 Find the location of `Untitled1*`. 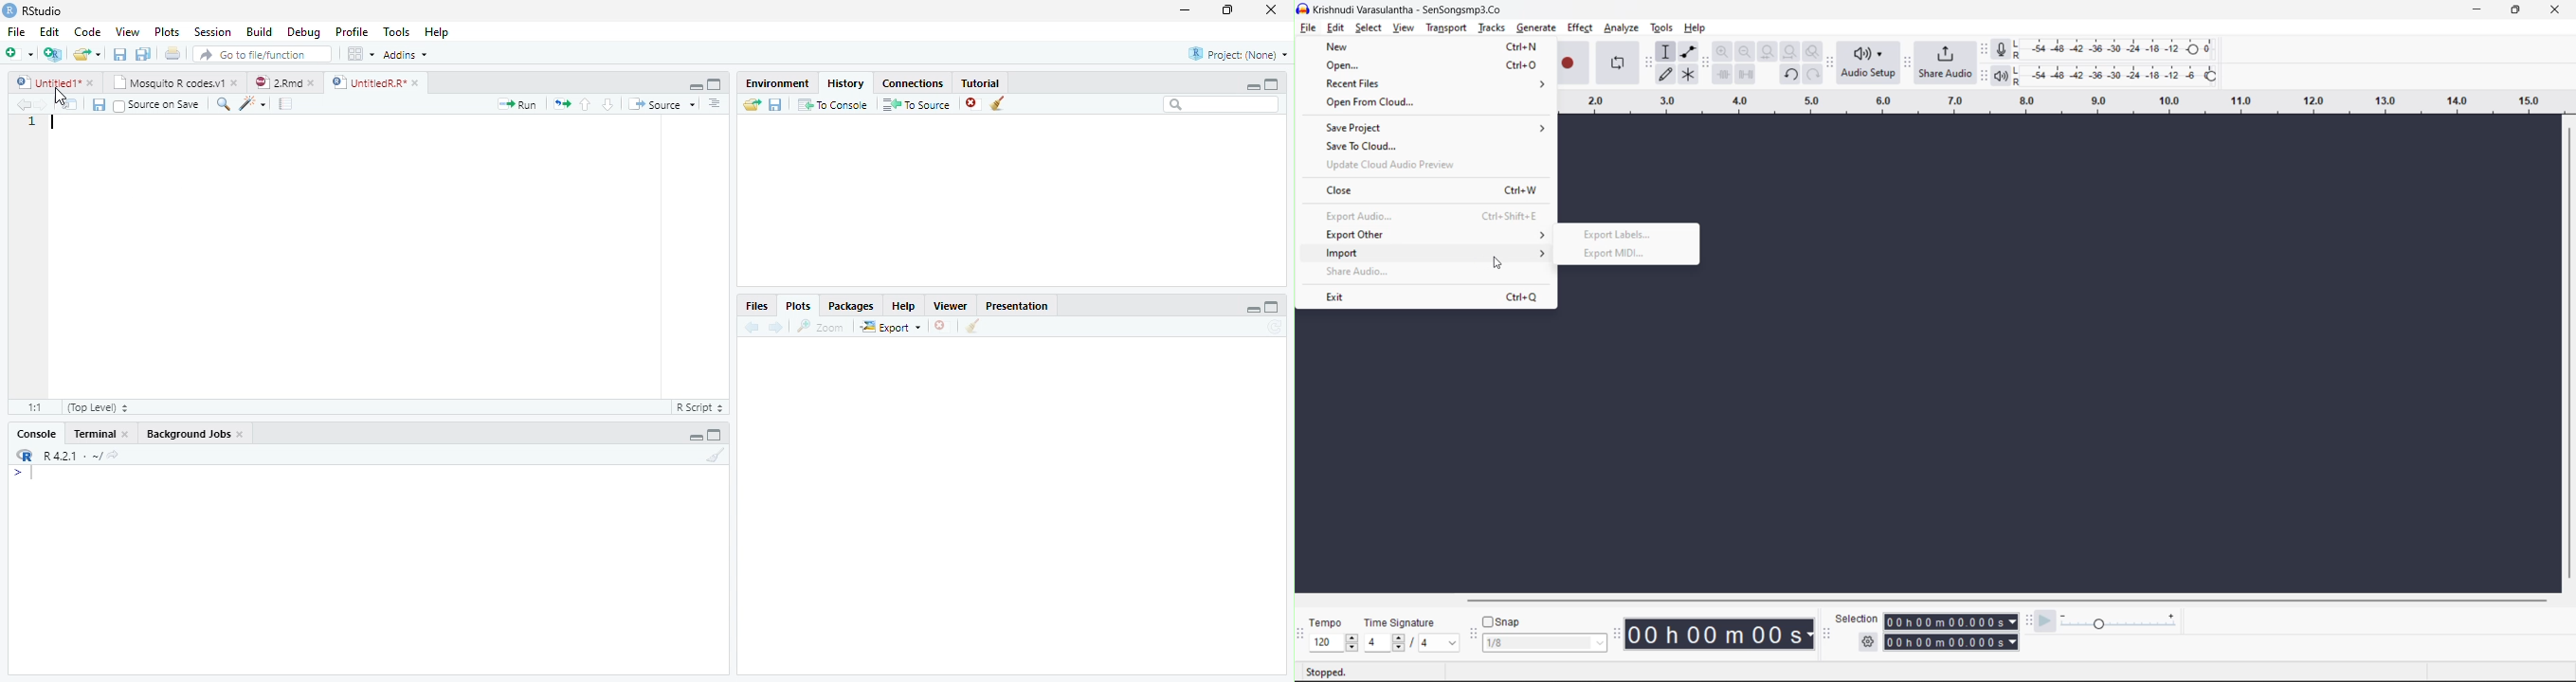

Untitled1* is located at coordinates (46, 82).